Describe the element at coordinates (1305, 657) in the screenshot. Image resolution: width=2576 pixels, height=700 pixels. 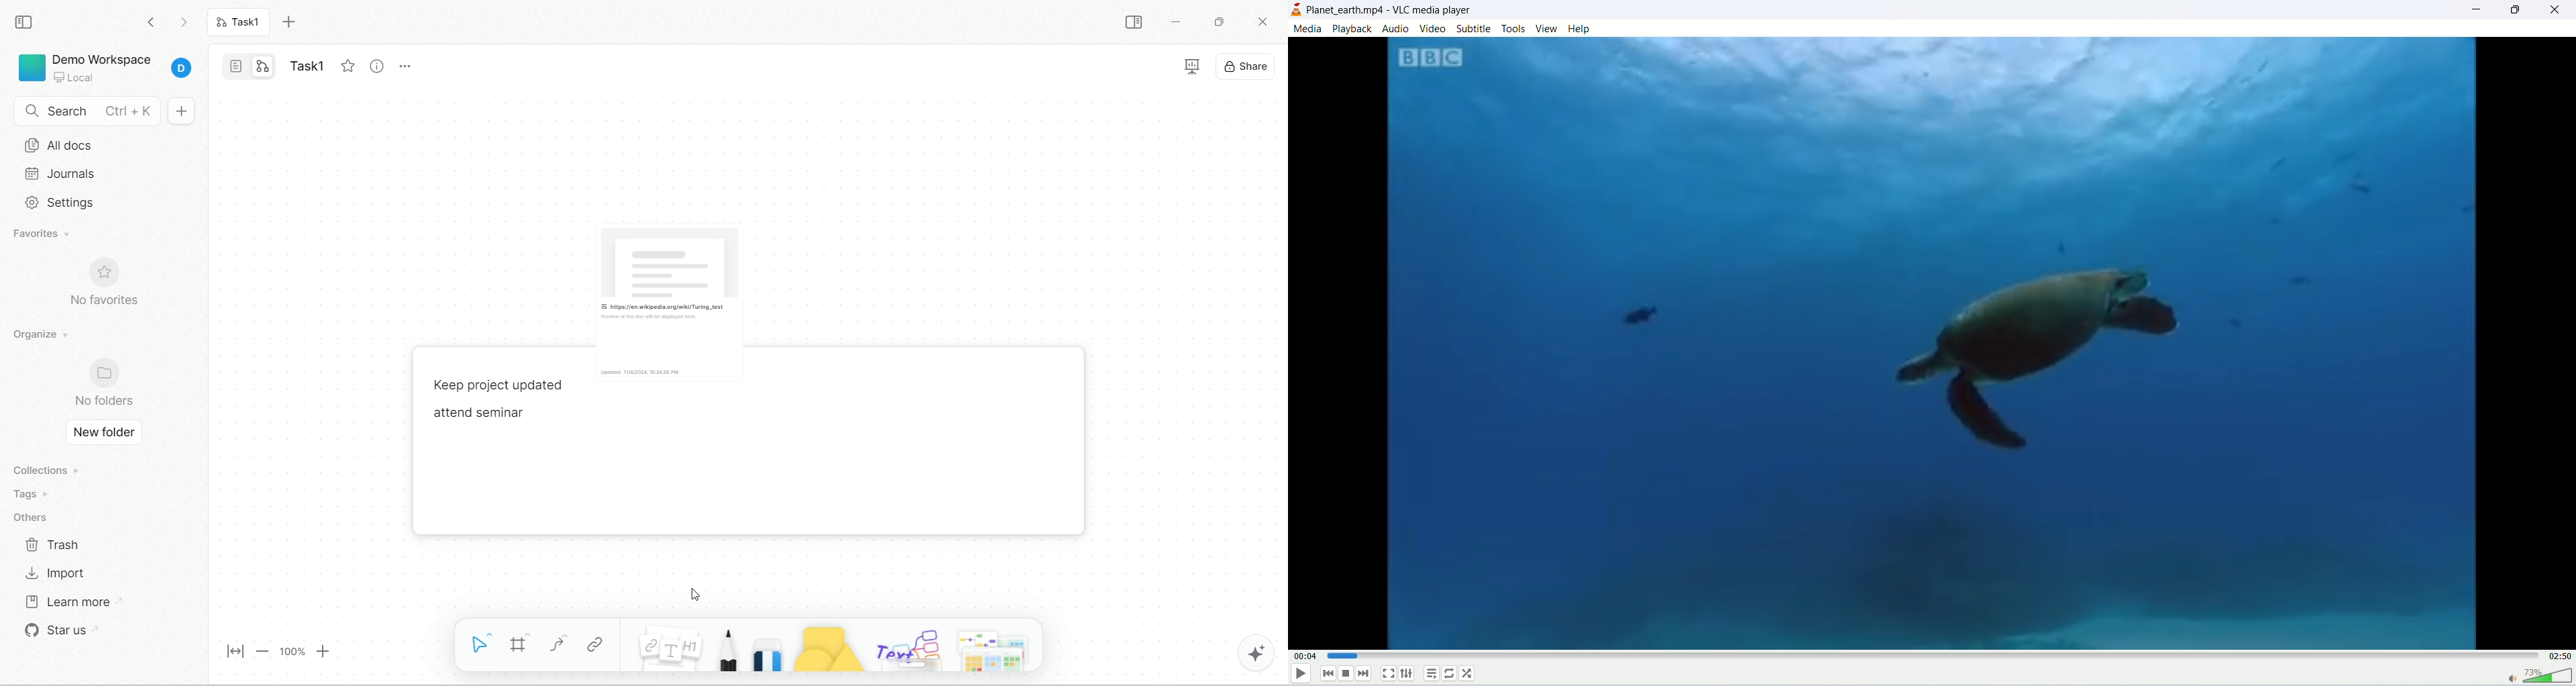
I see `played time` at that location.